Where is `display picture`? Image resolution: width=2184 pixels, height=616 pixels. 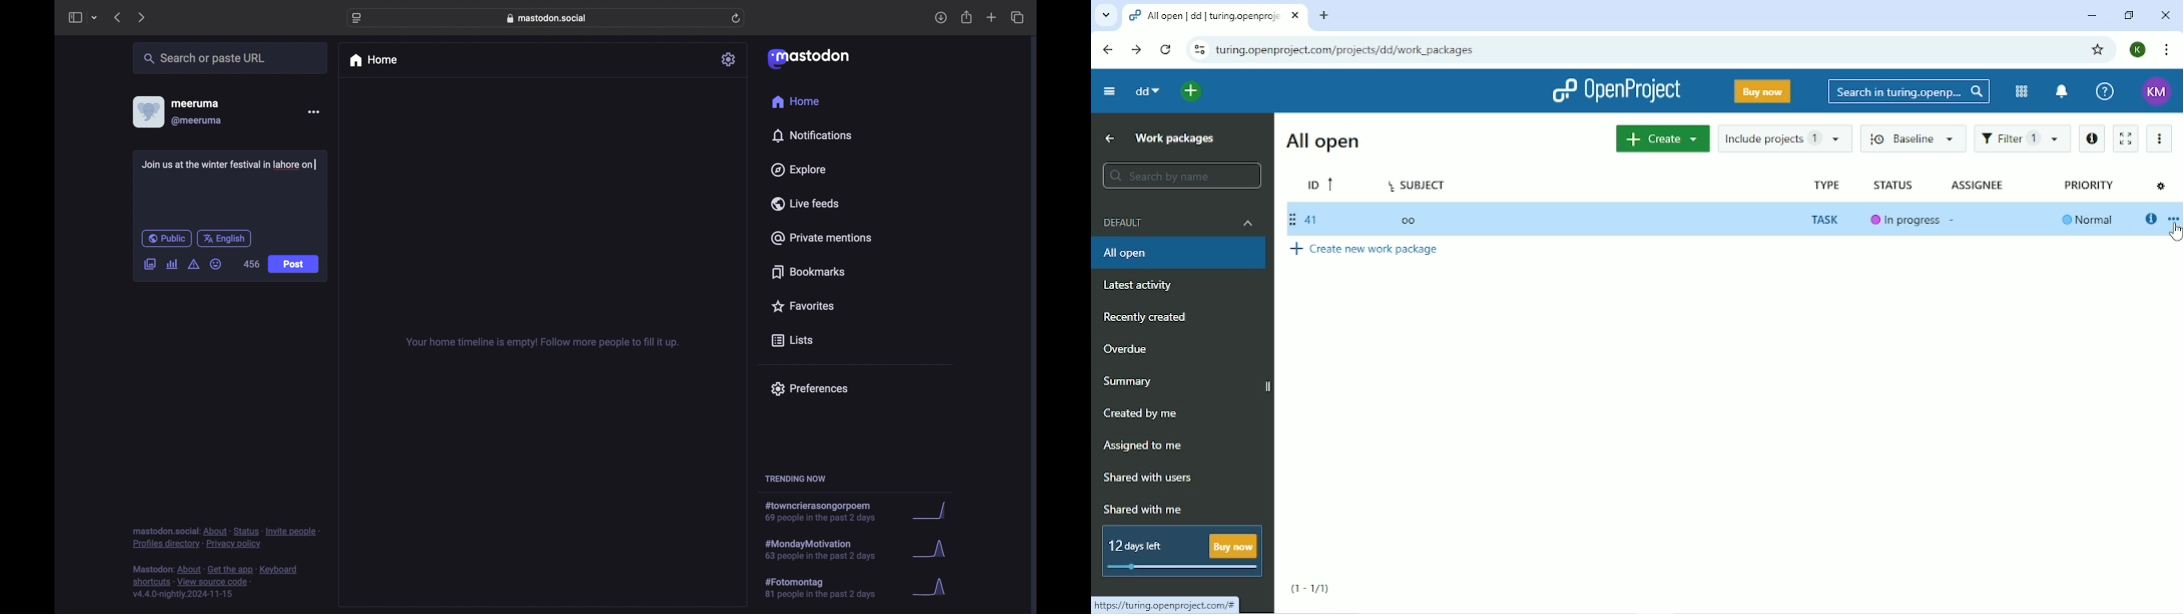 display picture is located at coordinates (147, 111).